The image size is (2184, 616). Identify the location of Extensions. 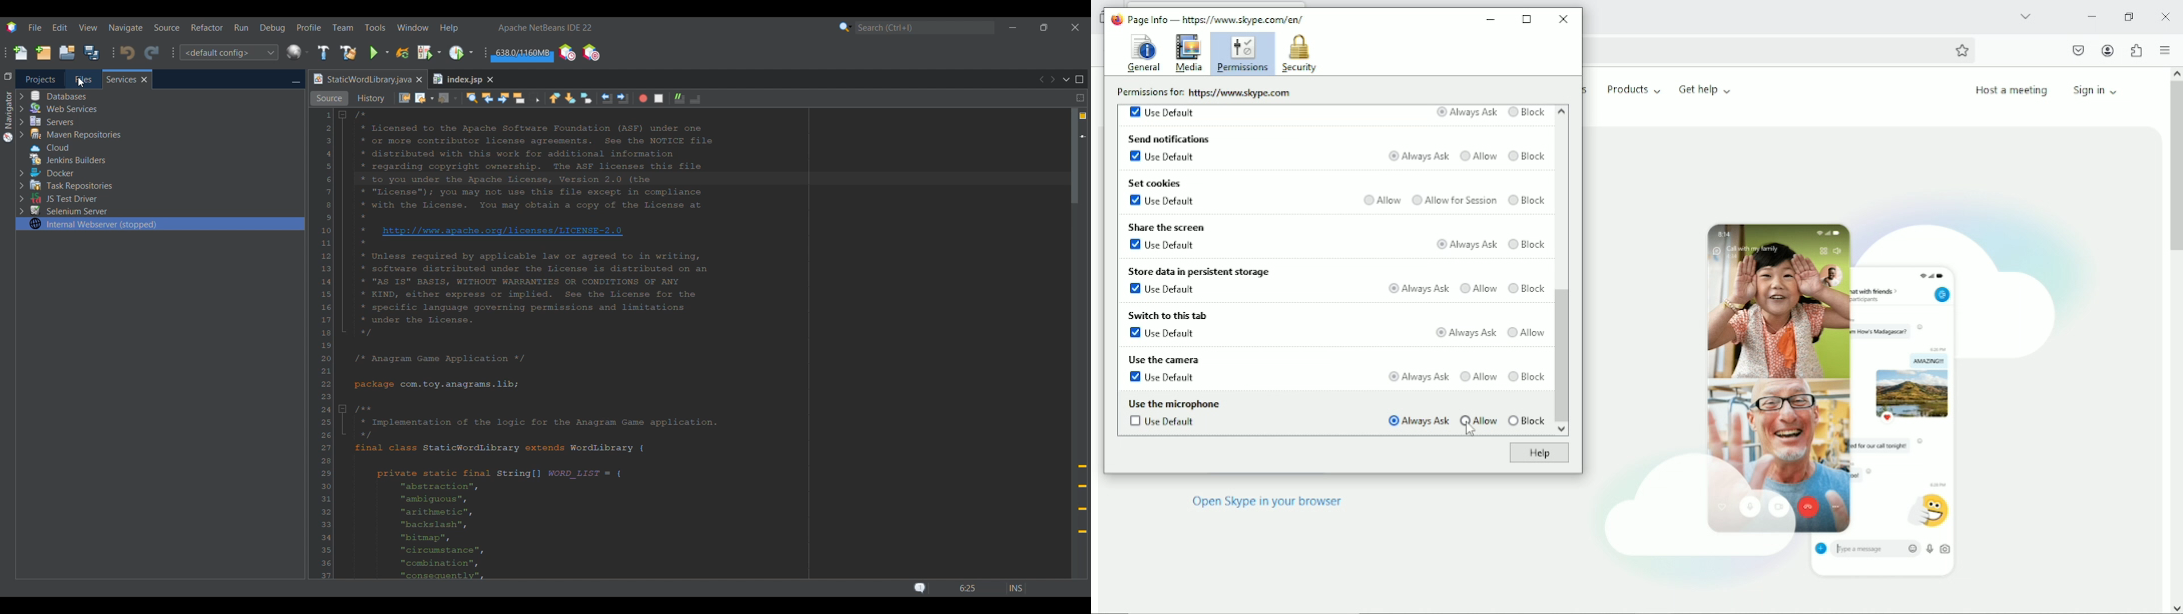
(2136, 50).